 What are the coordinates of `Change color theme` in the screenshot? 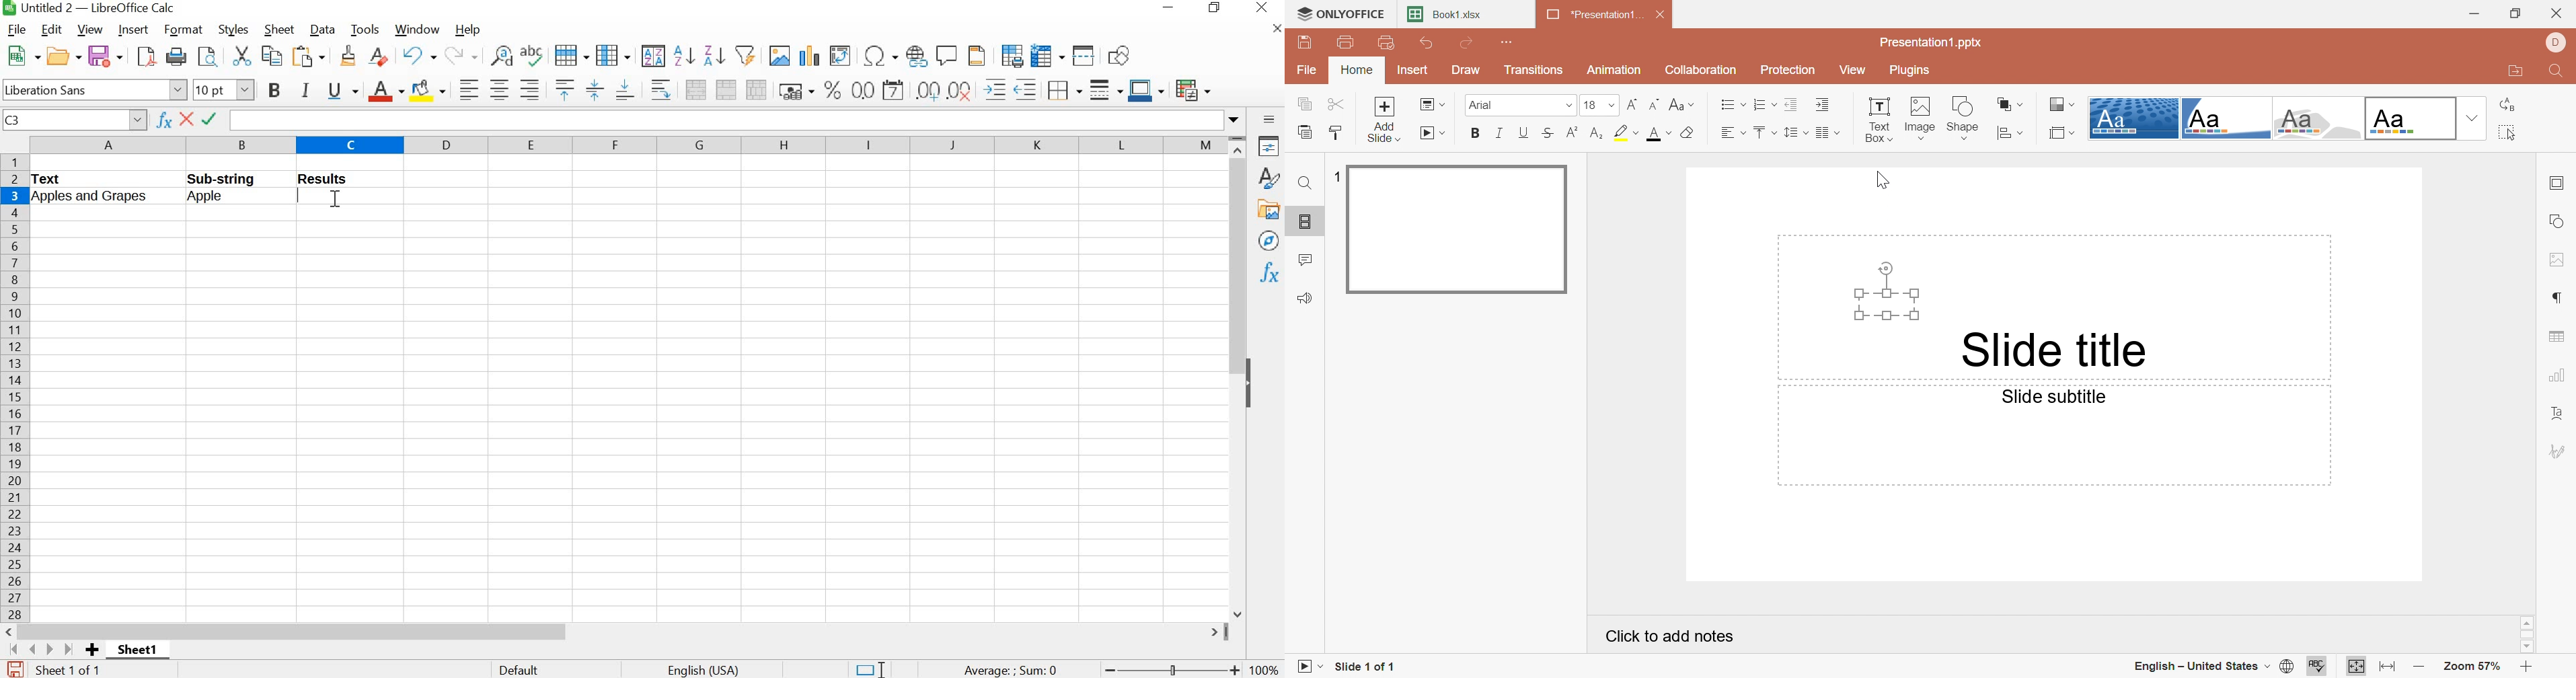 It's located at (2063, 105).